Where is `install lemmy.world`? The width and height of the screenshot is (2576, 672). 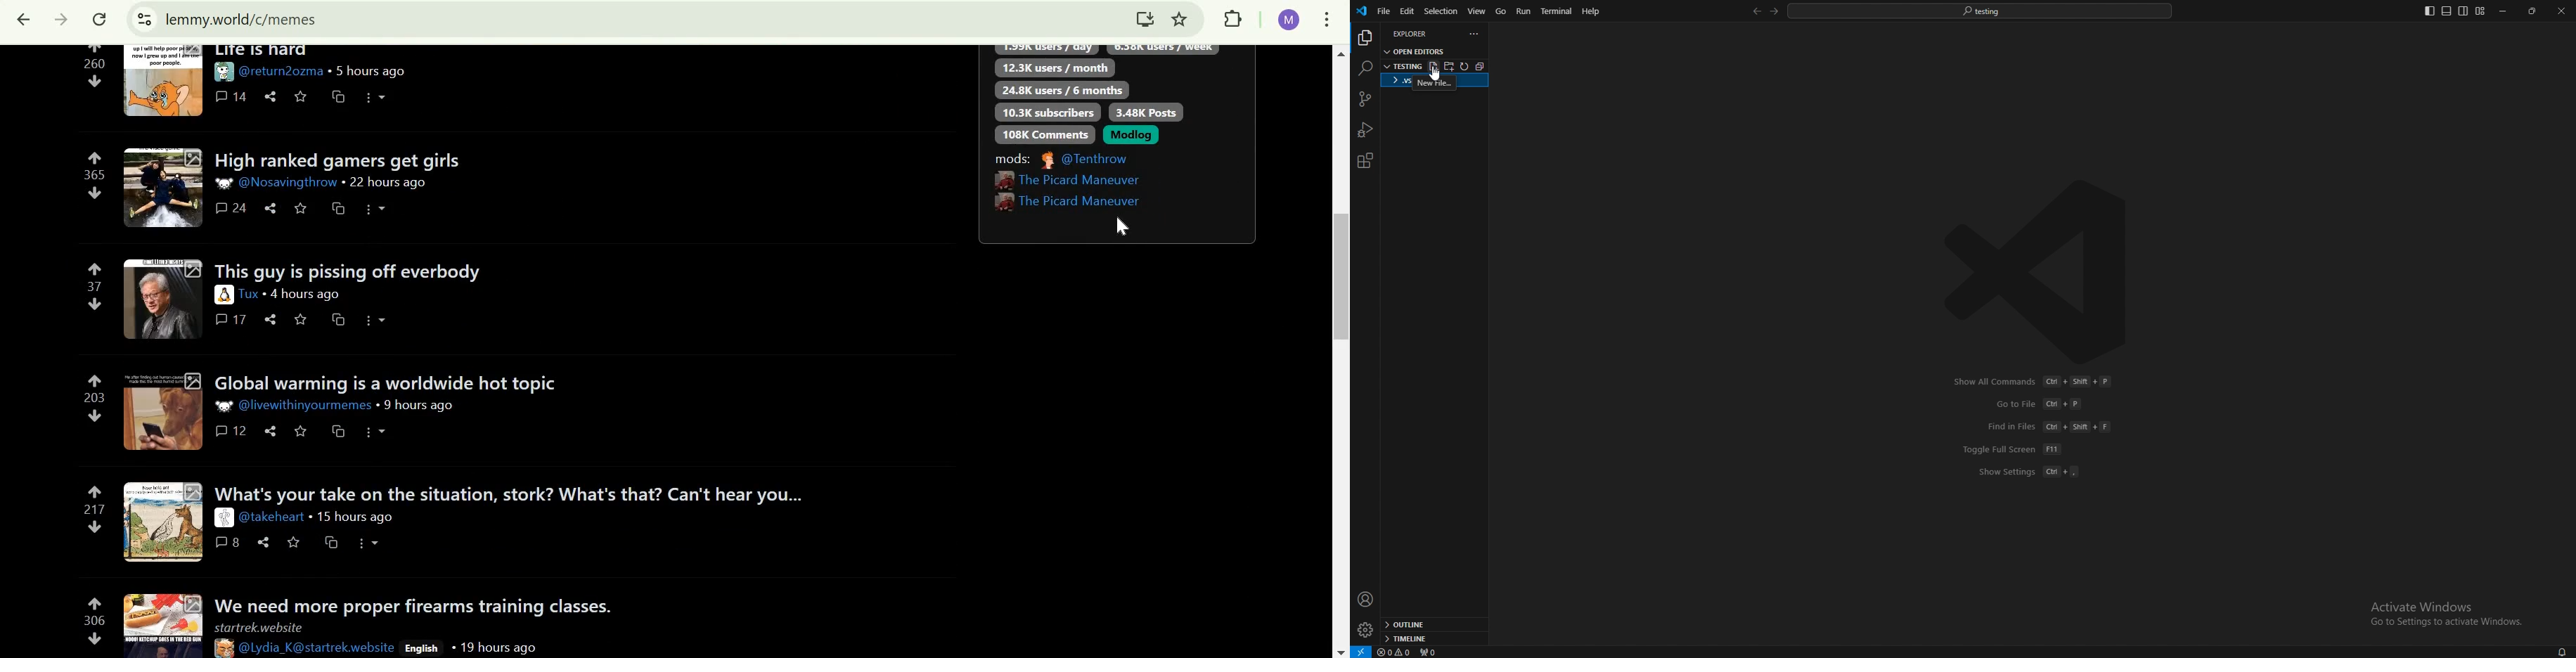 install lemmy.world is located at coordinates (1145, 19).